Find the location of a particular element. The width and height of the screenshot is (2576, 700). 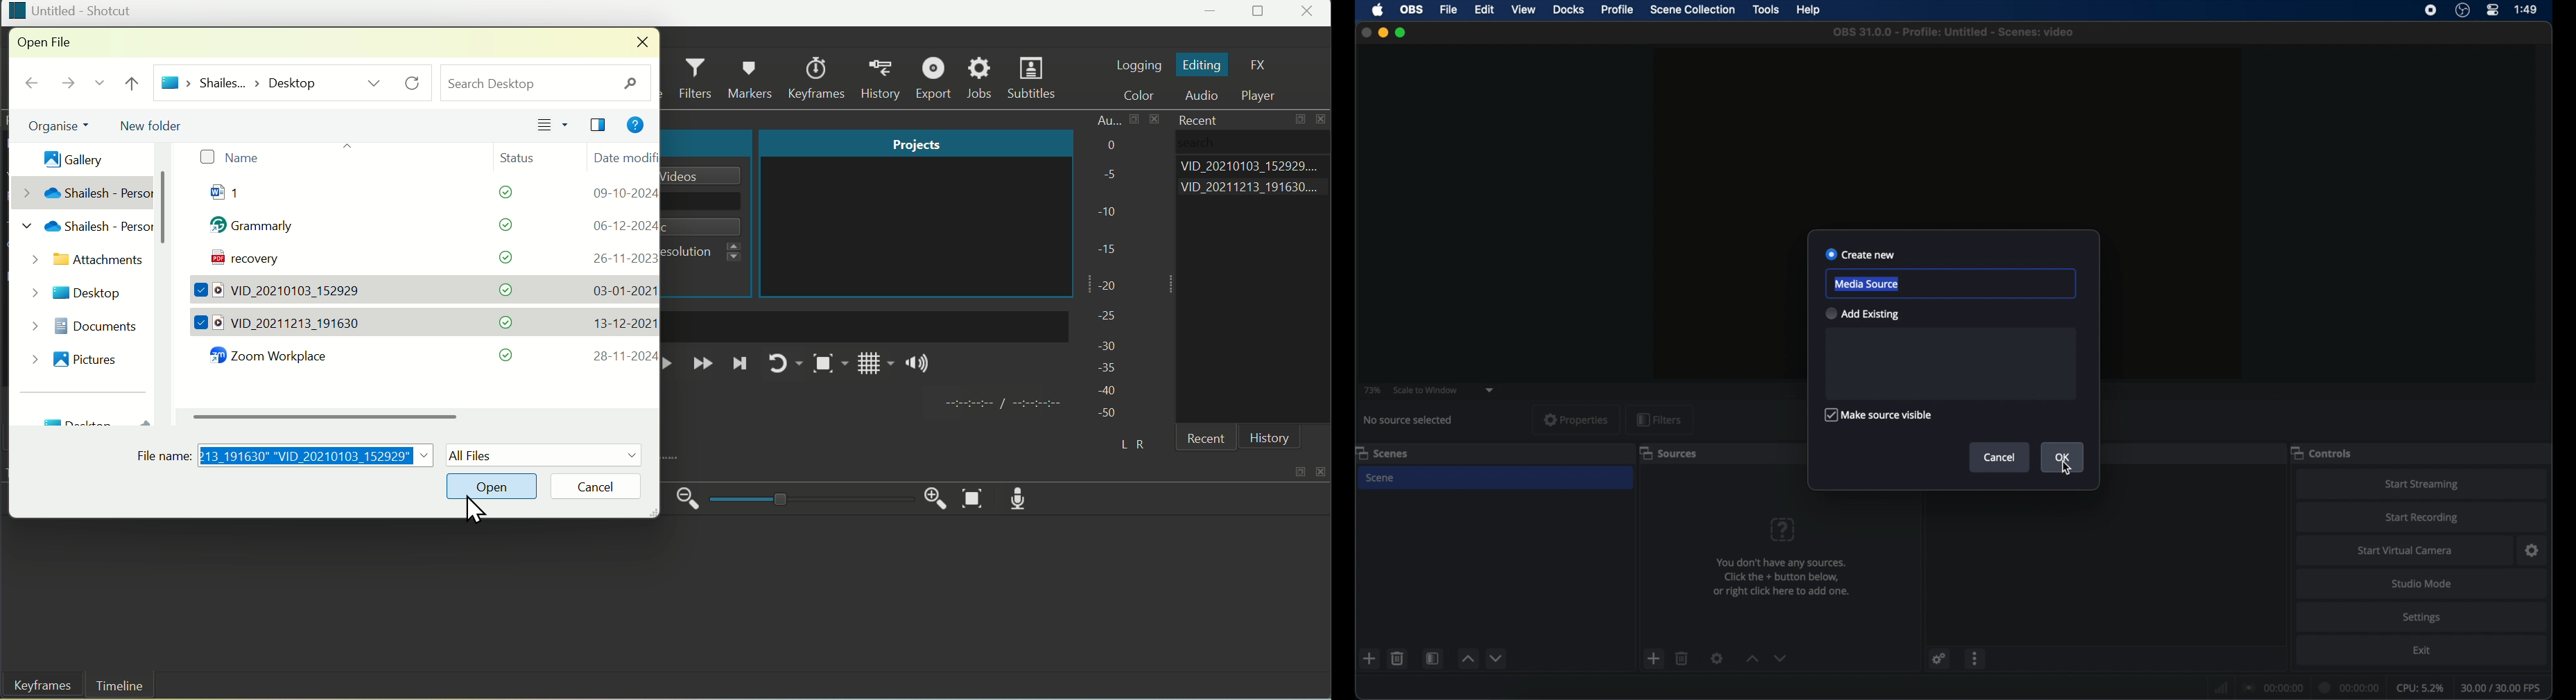

Zoom Timeline is located at coordinates (974, 499).